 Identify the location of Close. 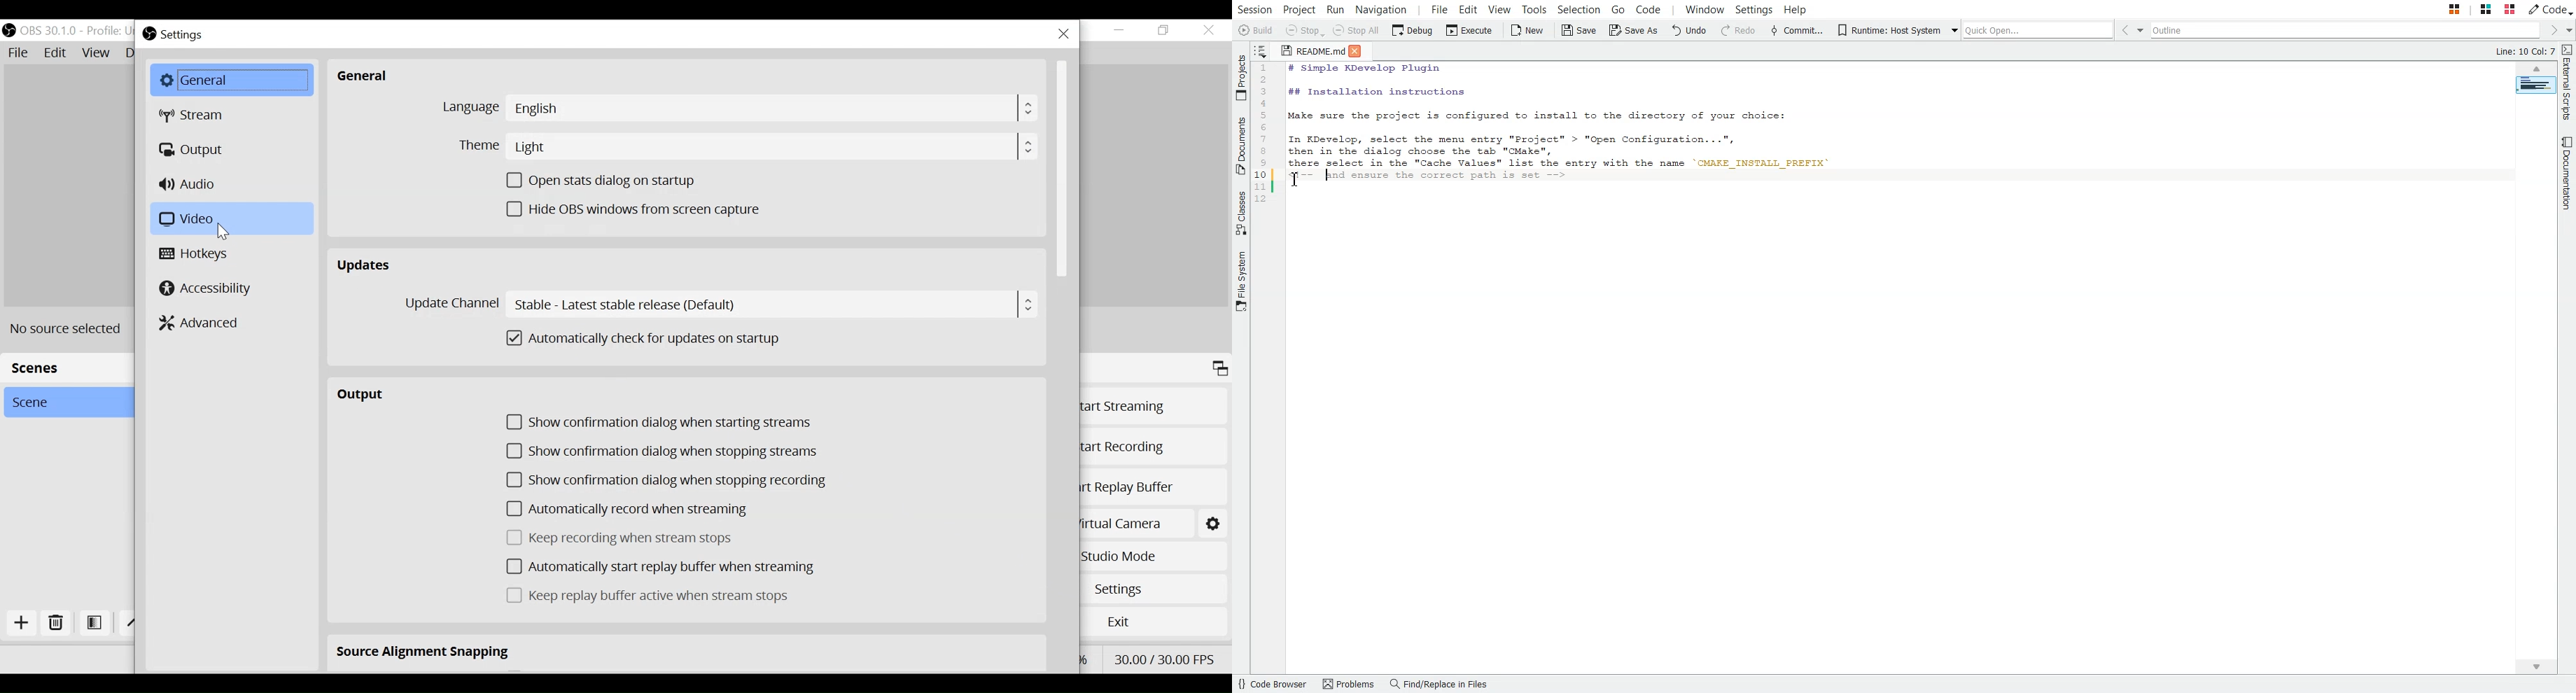
(1208, 30).